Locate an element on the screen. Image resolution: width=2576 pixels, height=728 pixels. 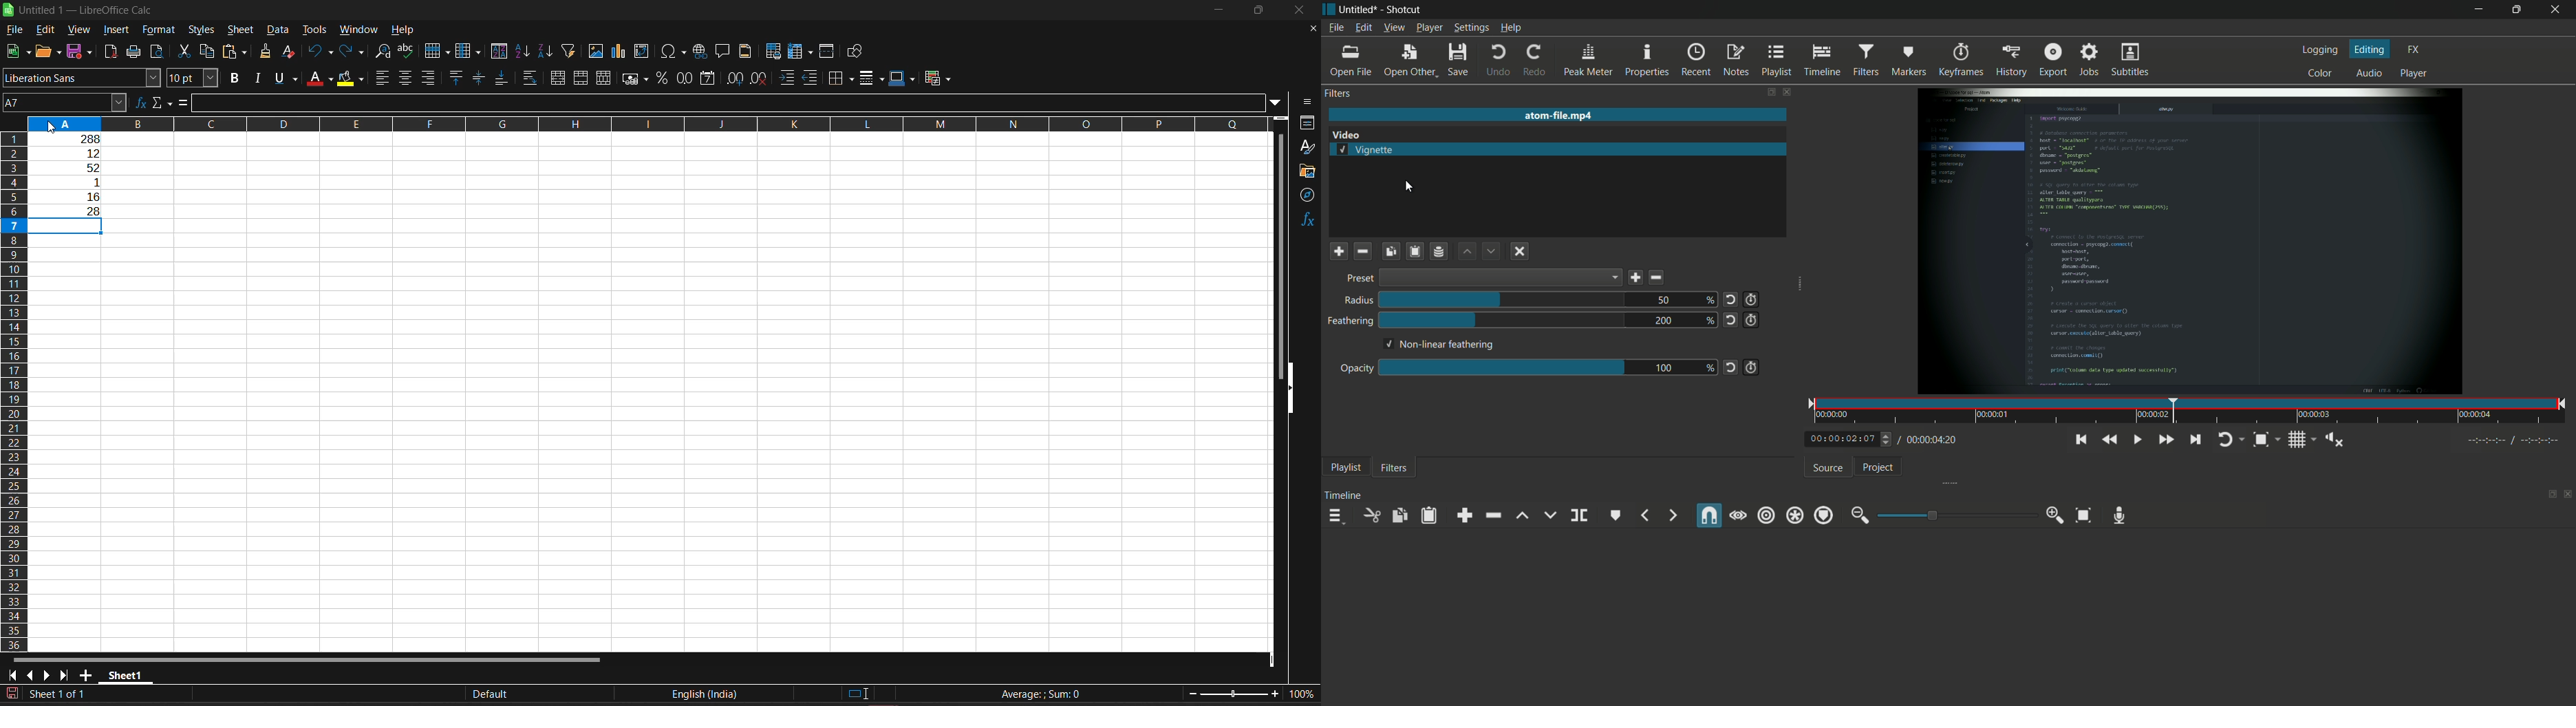
skip to the next point is located at coordinates (2195, 440).